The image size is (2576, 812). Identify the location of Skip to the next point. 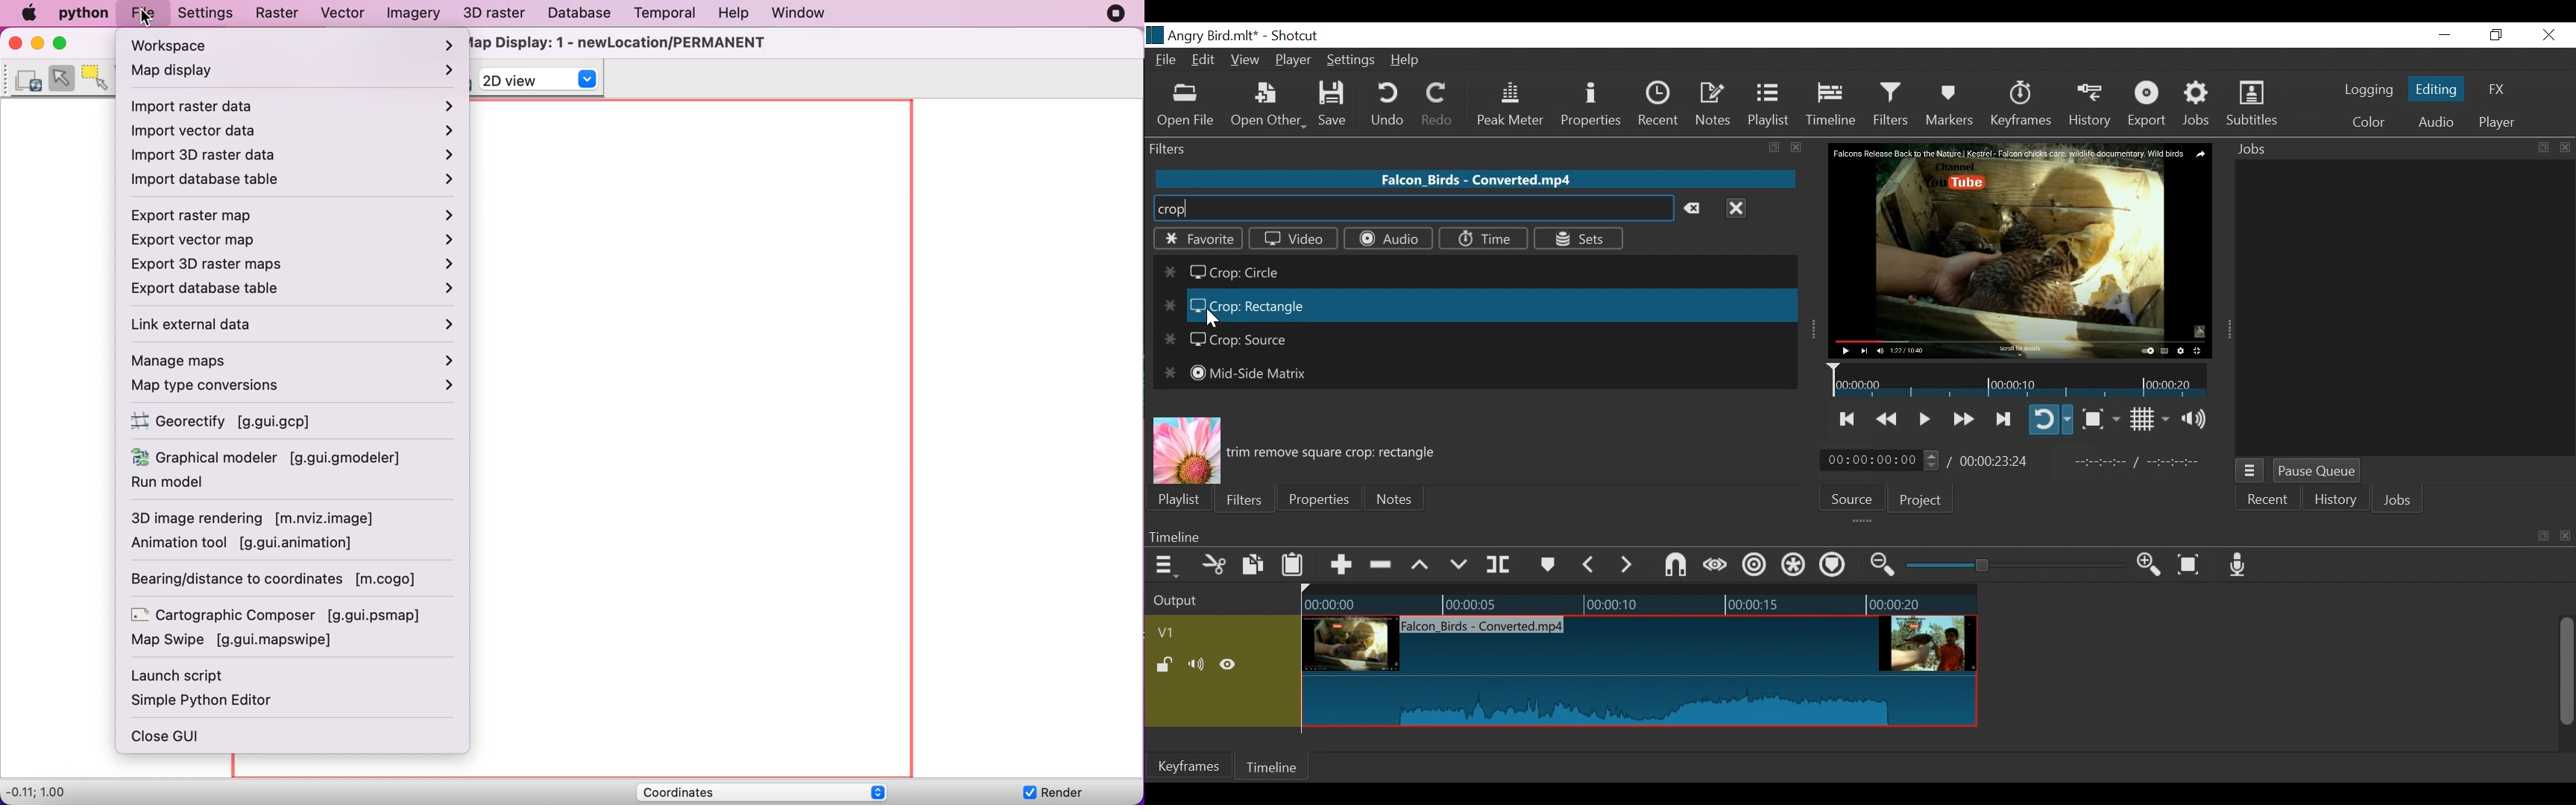
(2004, 420).